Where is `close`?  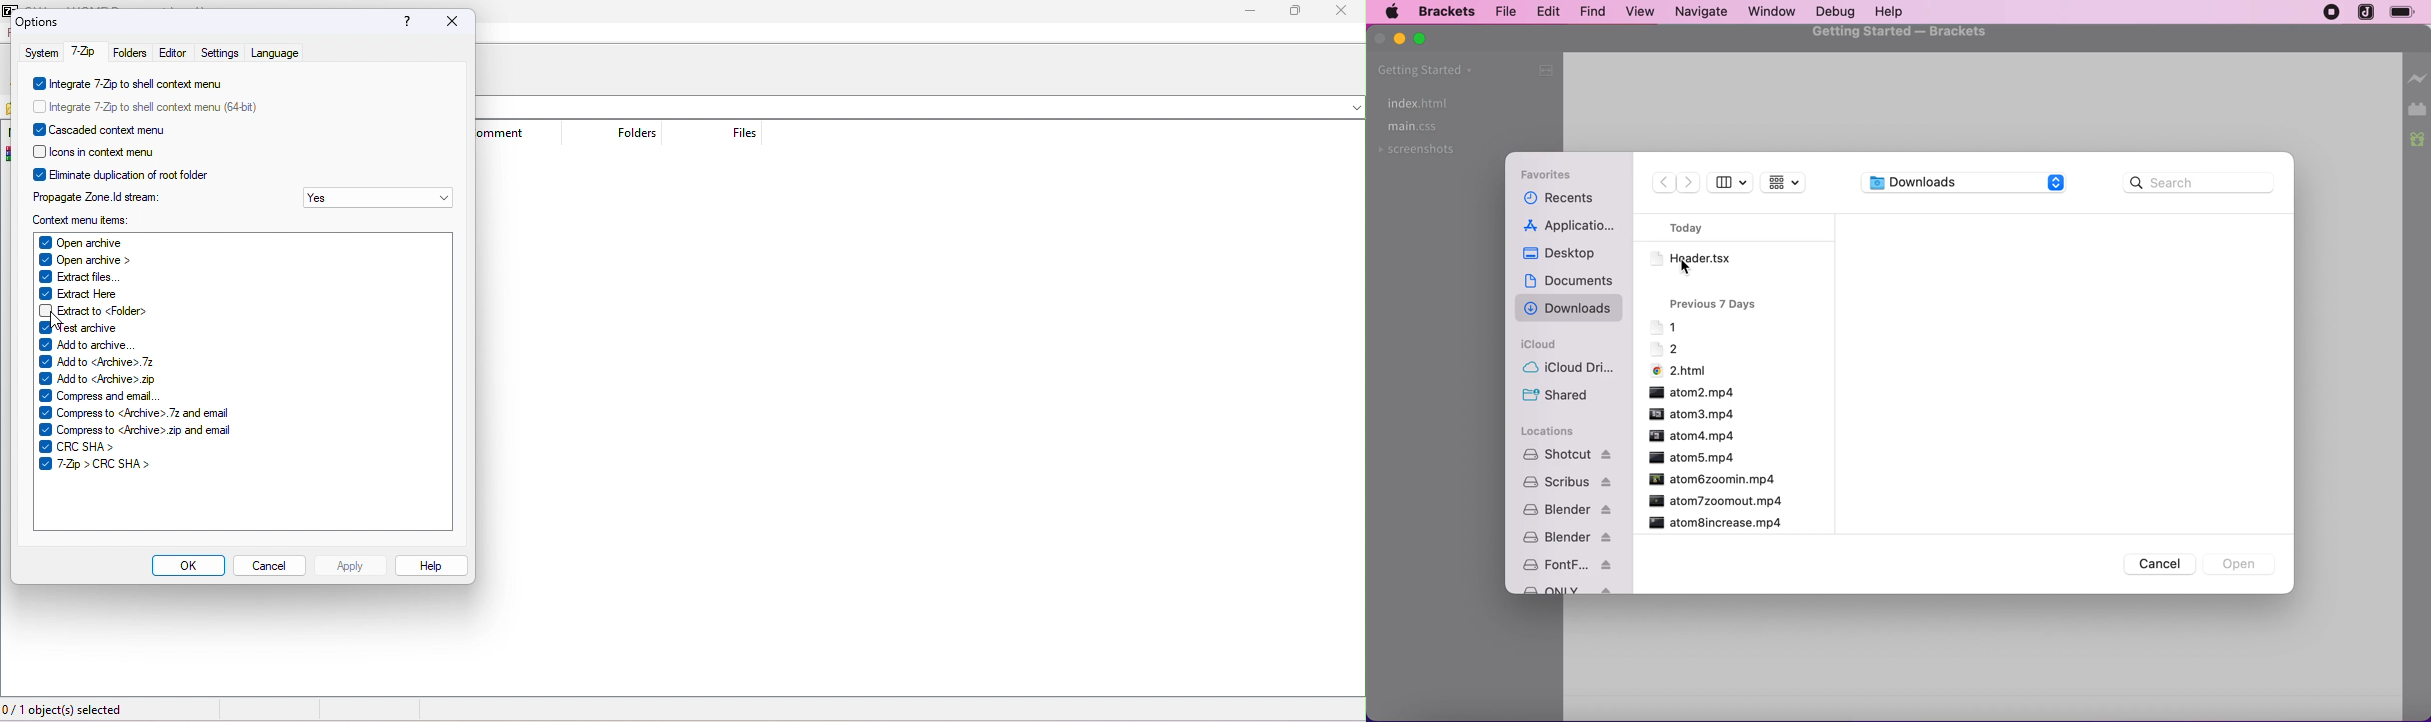 close is located at coordinates (1381, 39).